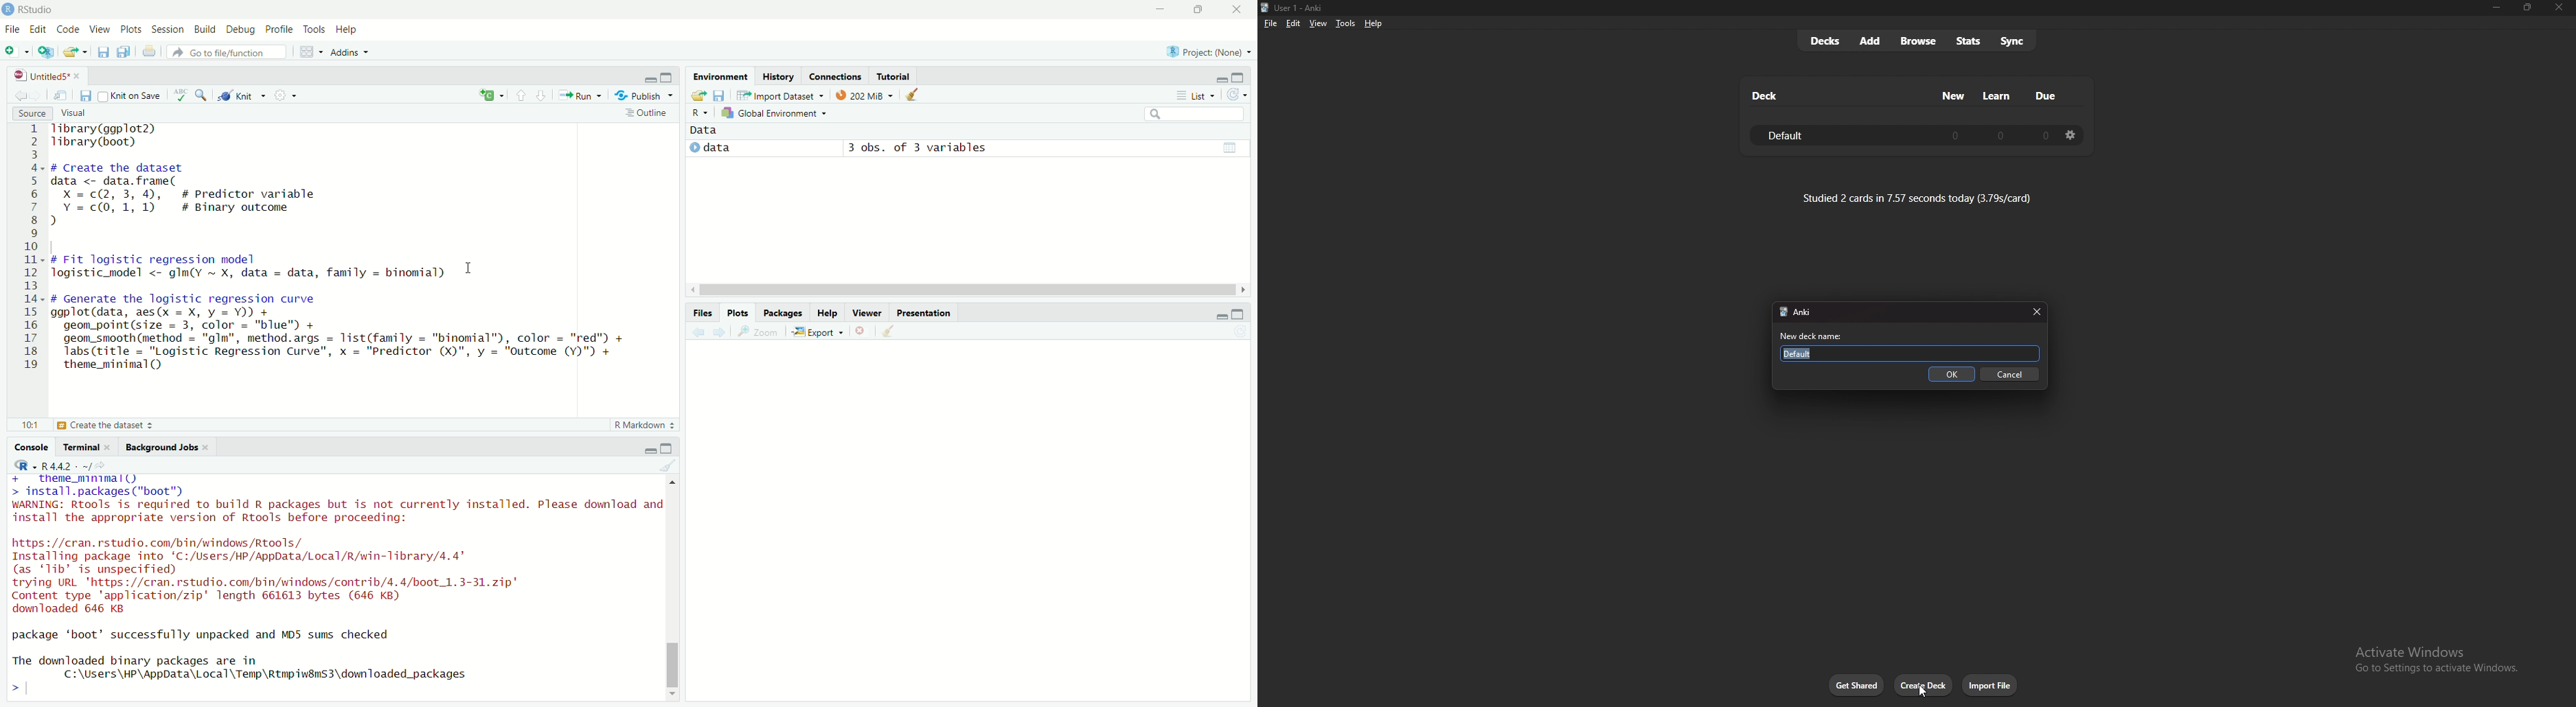  What do you see at coordinates (894, 75) in the screenshot?
I see `Tutorial` at bounding box center [894, 75].